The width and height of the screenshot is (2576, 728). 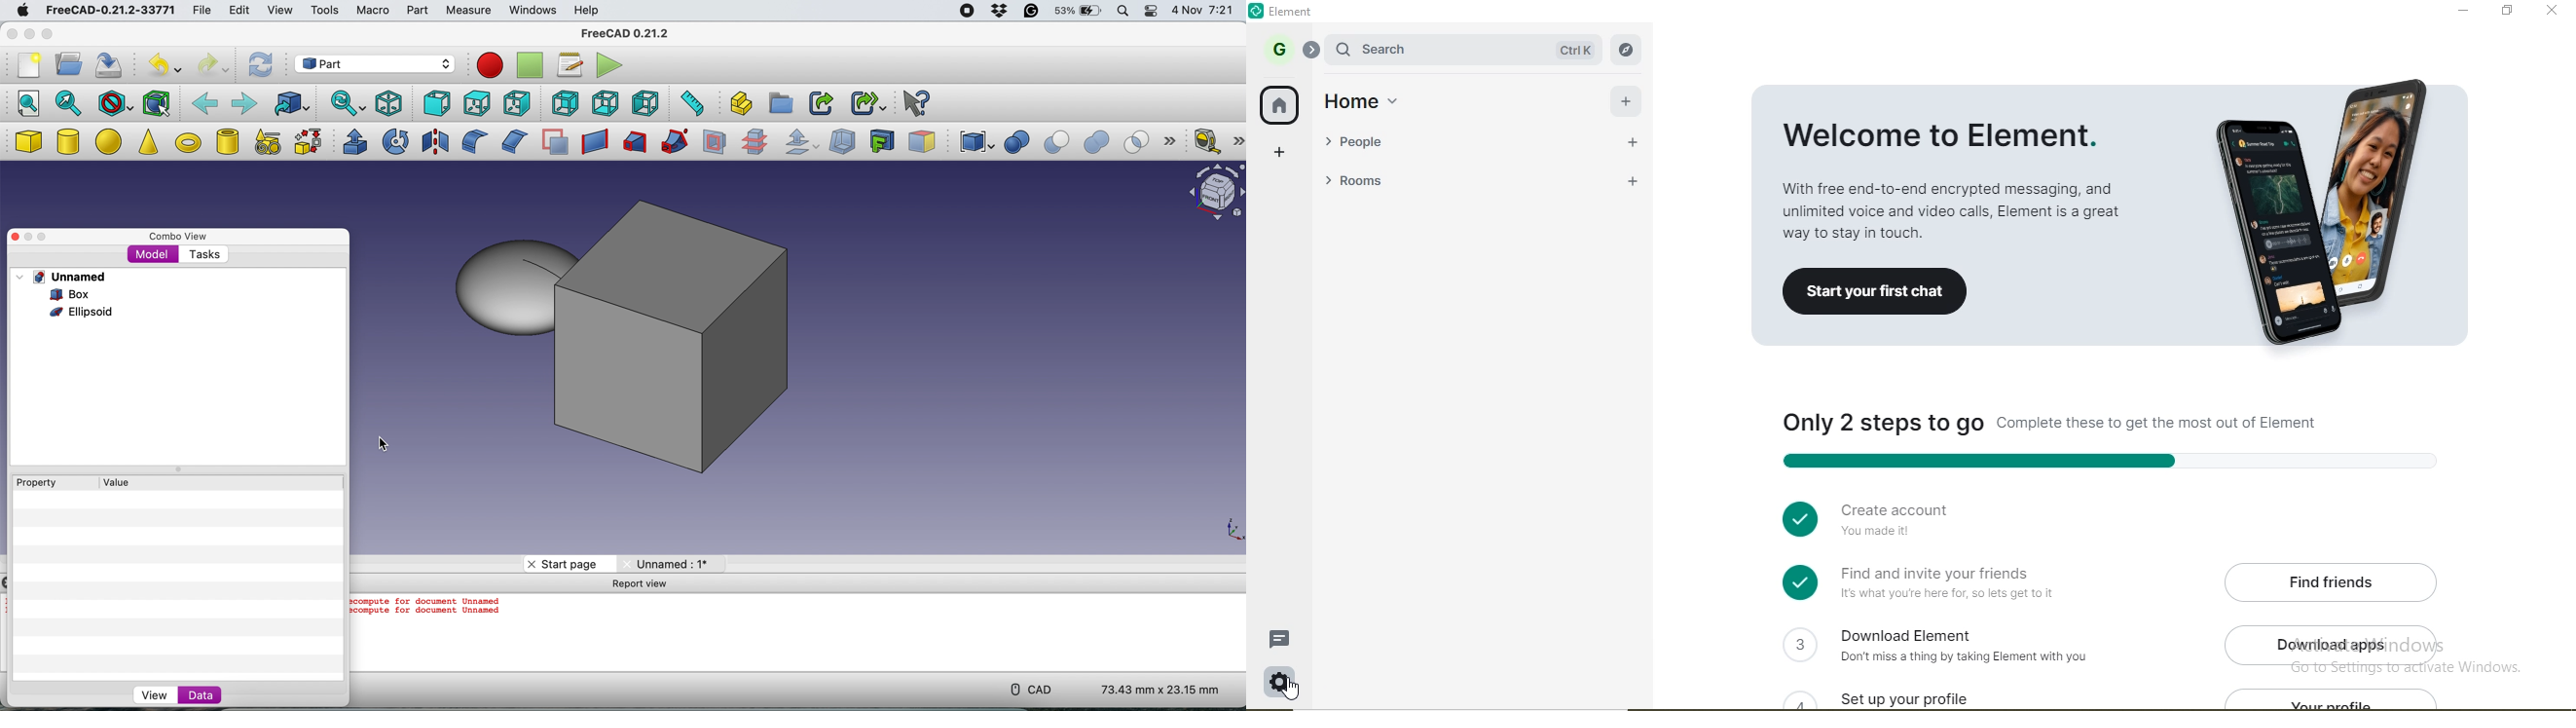 What do you see at coordinates (975, 142) in the screenshot?
I see `compound tools` at bounding box center [975, 142].